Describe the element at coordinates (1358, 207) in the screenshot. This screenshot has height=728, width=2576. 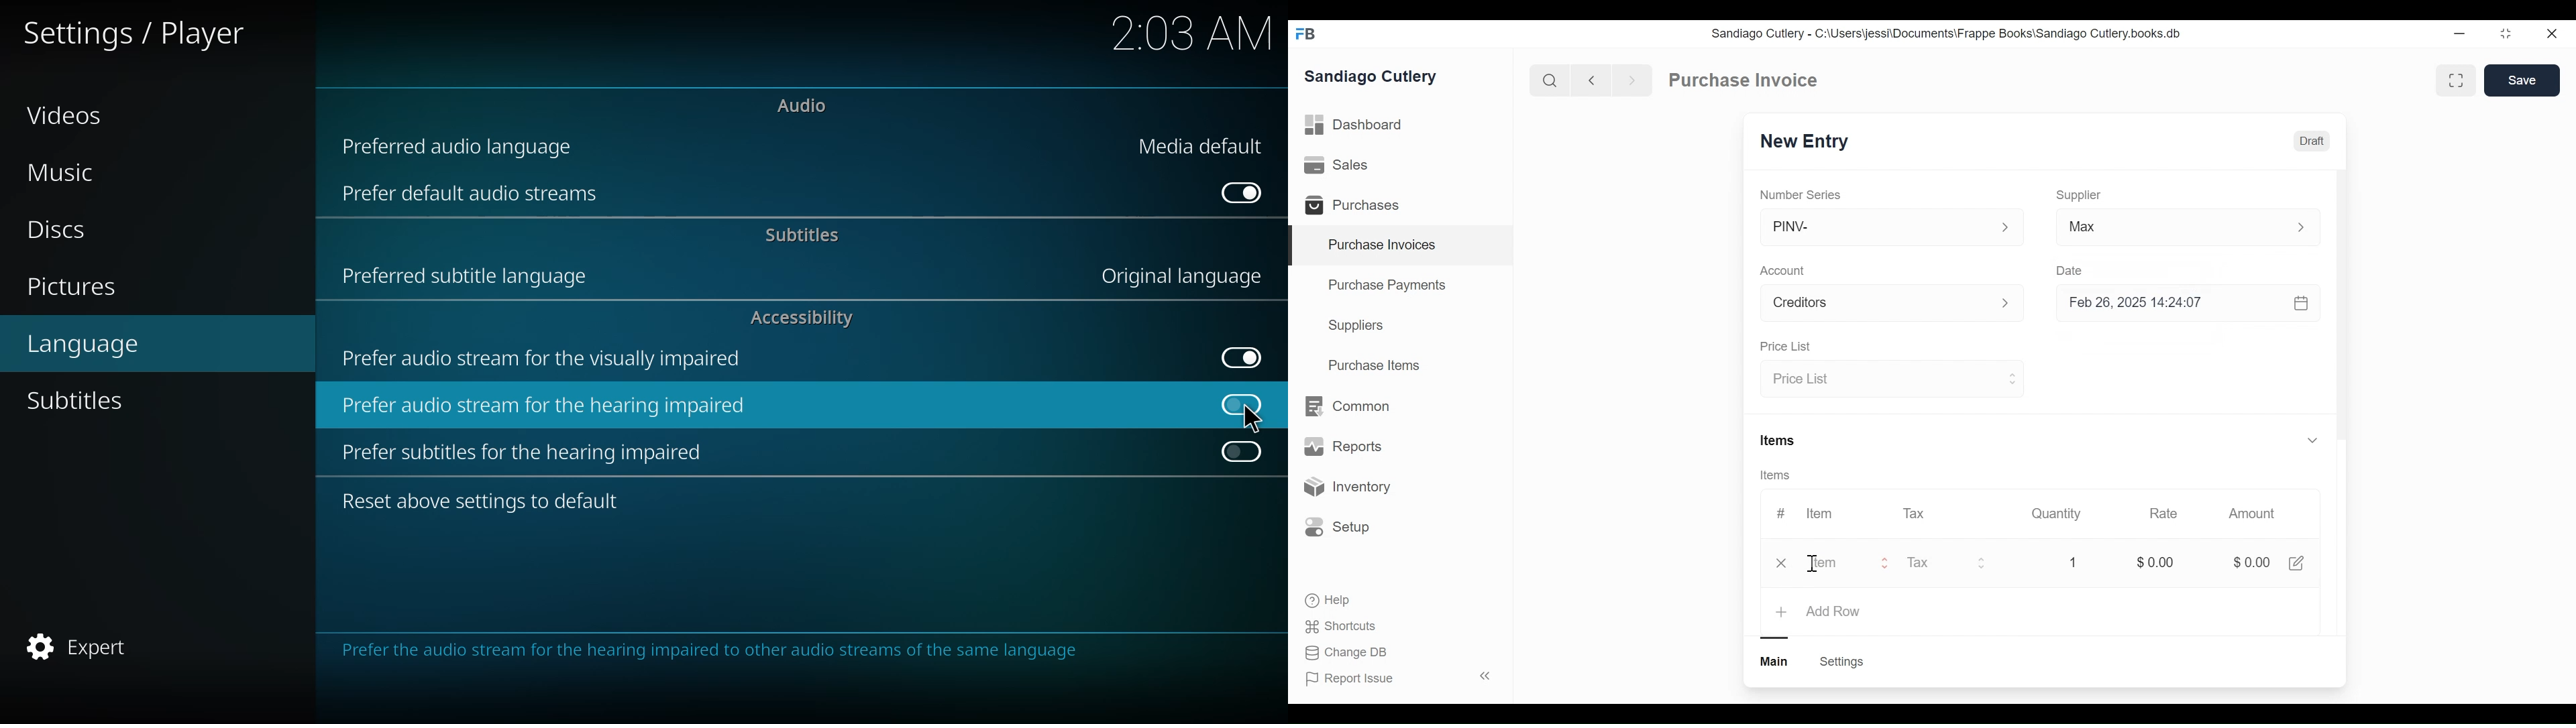
I see `Purchases` at that location.